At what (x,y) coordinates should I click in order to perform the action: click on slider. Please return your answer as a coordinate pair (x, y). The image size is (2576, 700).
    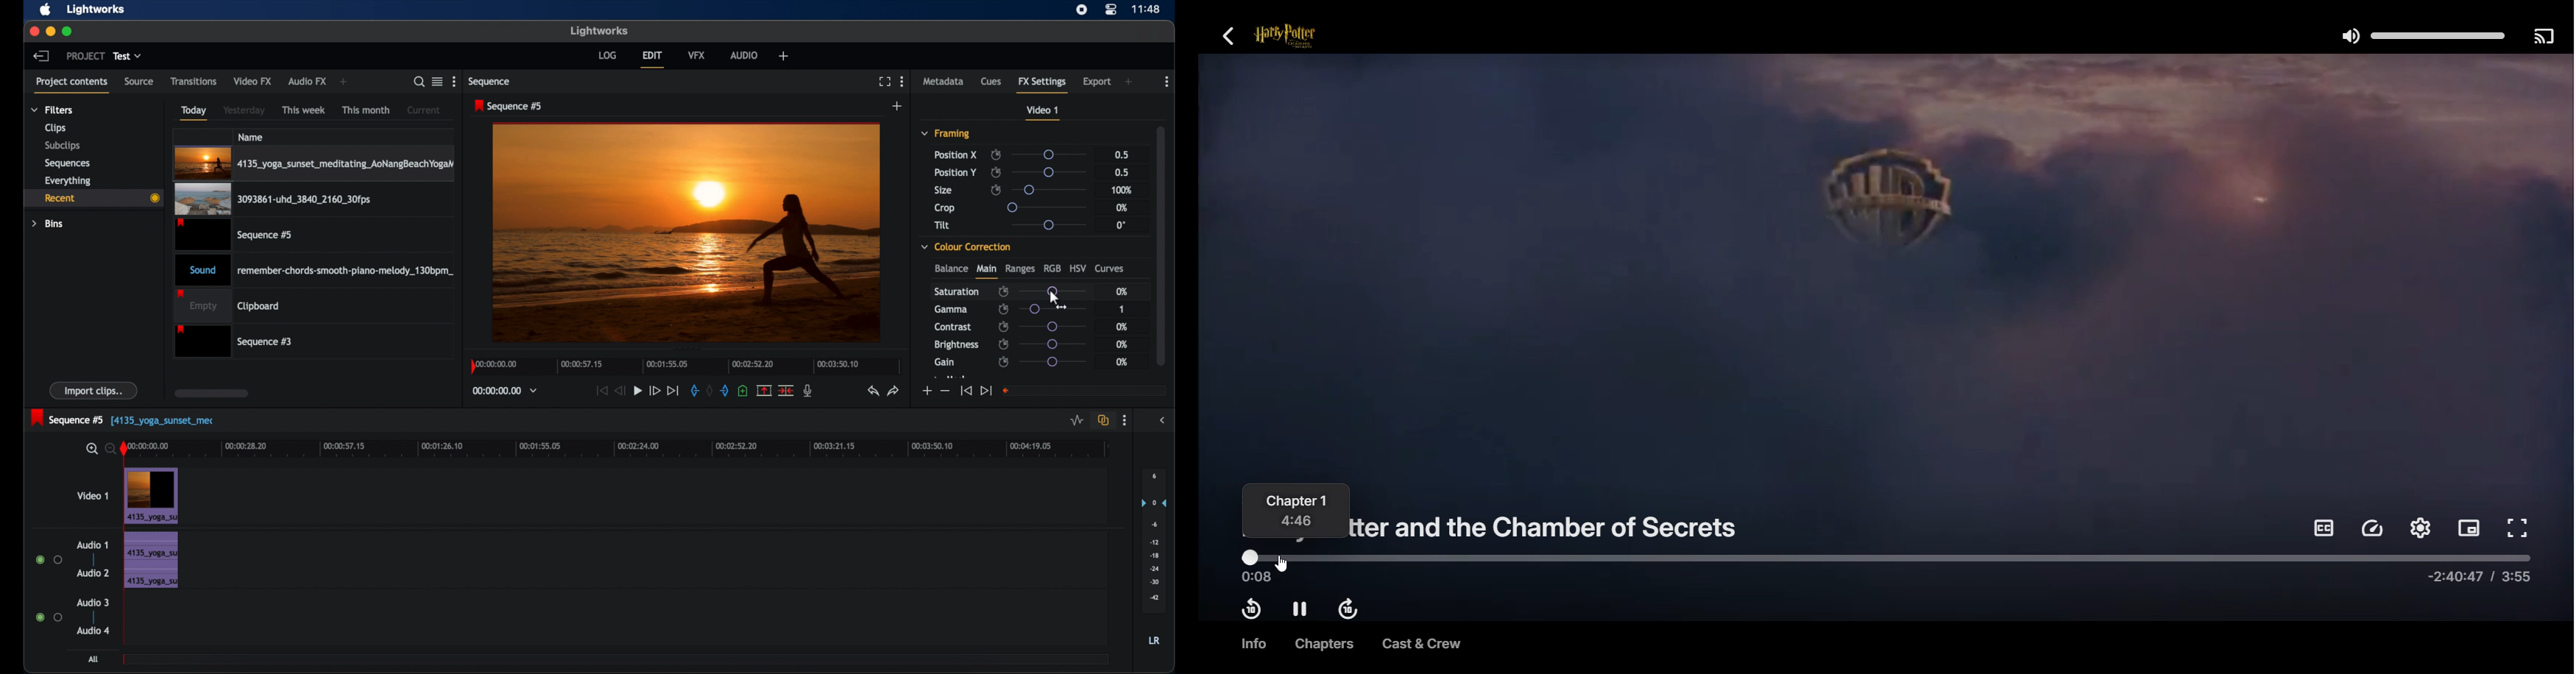
    Looking at the image, I should click on (1054, 326).